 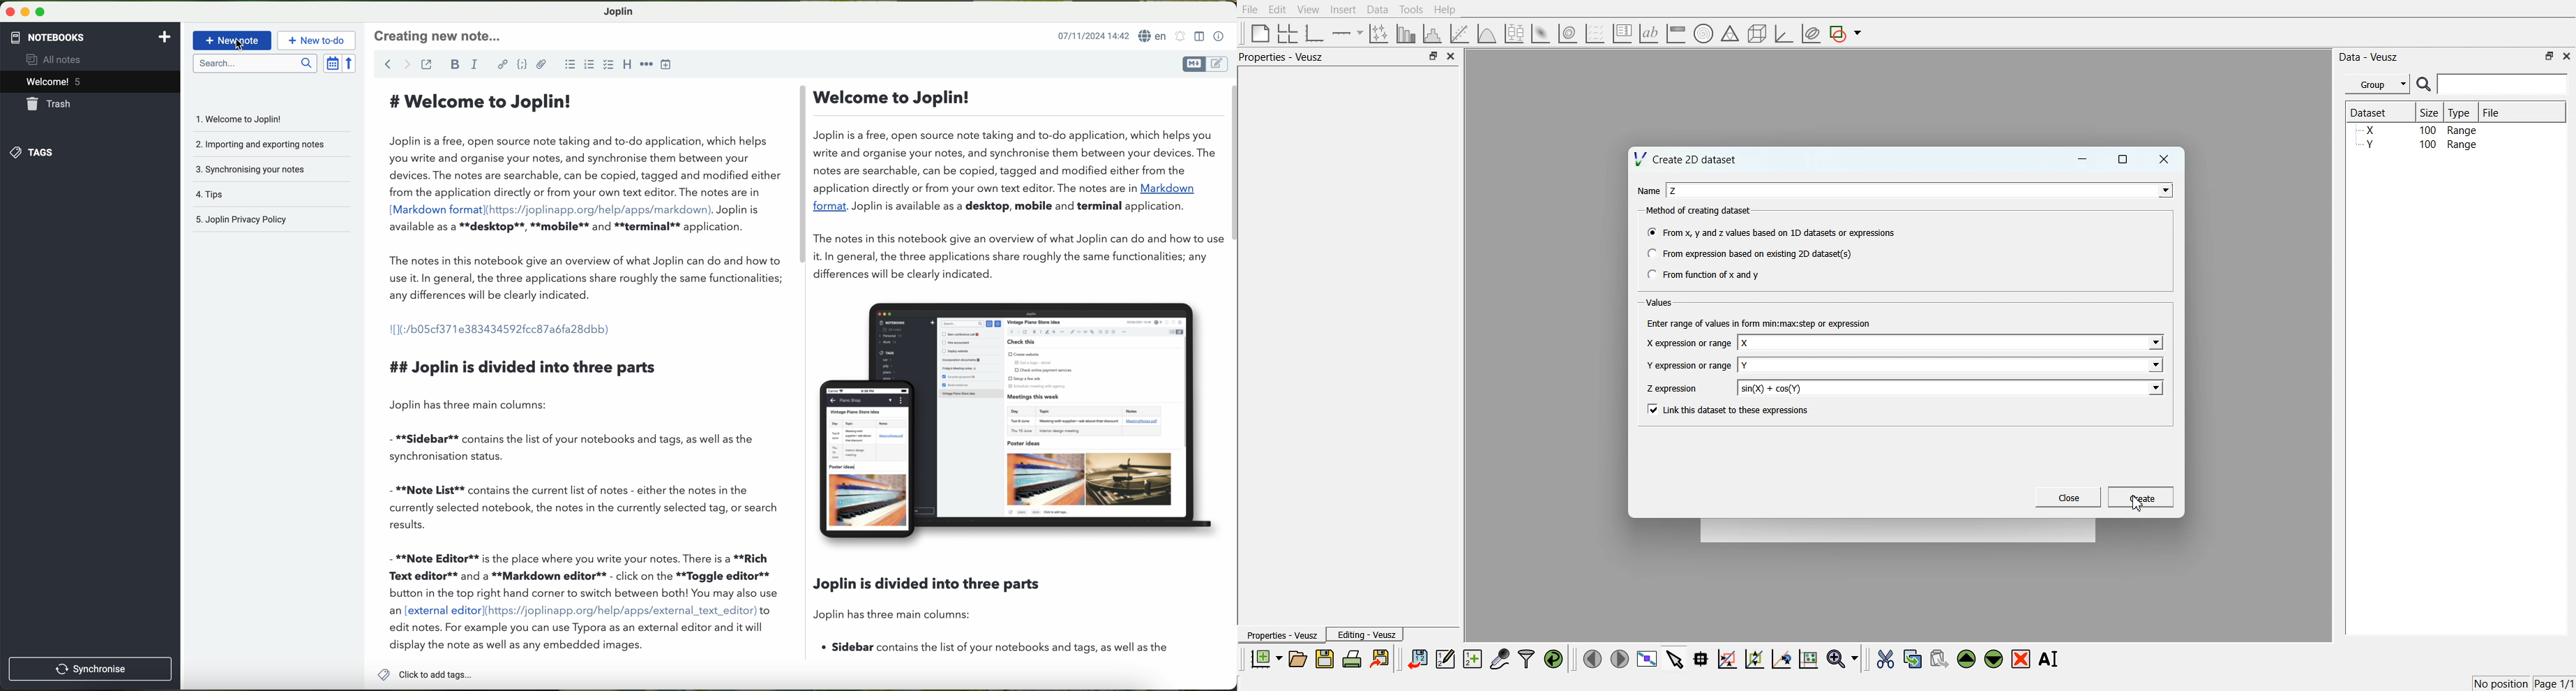 What do you see at coordinates (1567, 34) in the screenshot?
I see `3D Volume` at bounding box center [1567, 34].